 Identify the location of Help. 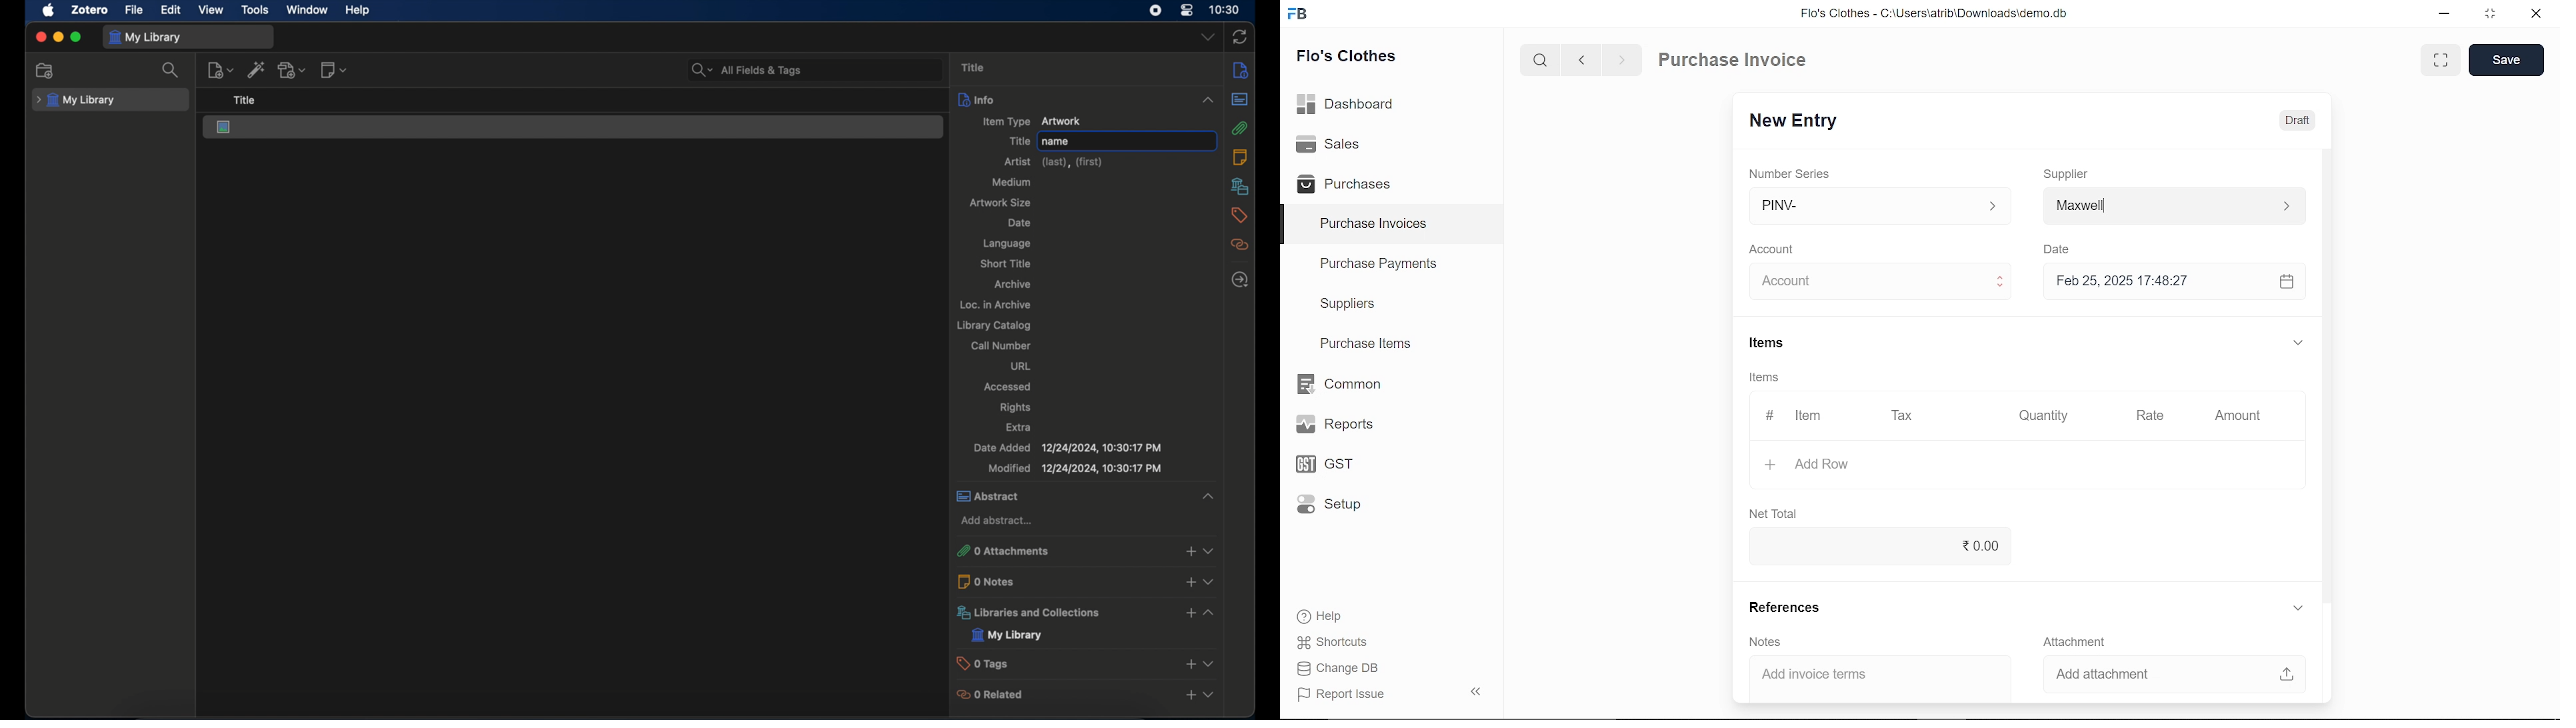
(1322, 616).